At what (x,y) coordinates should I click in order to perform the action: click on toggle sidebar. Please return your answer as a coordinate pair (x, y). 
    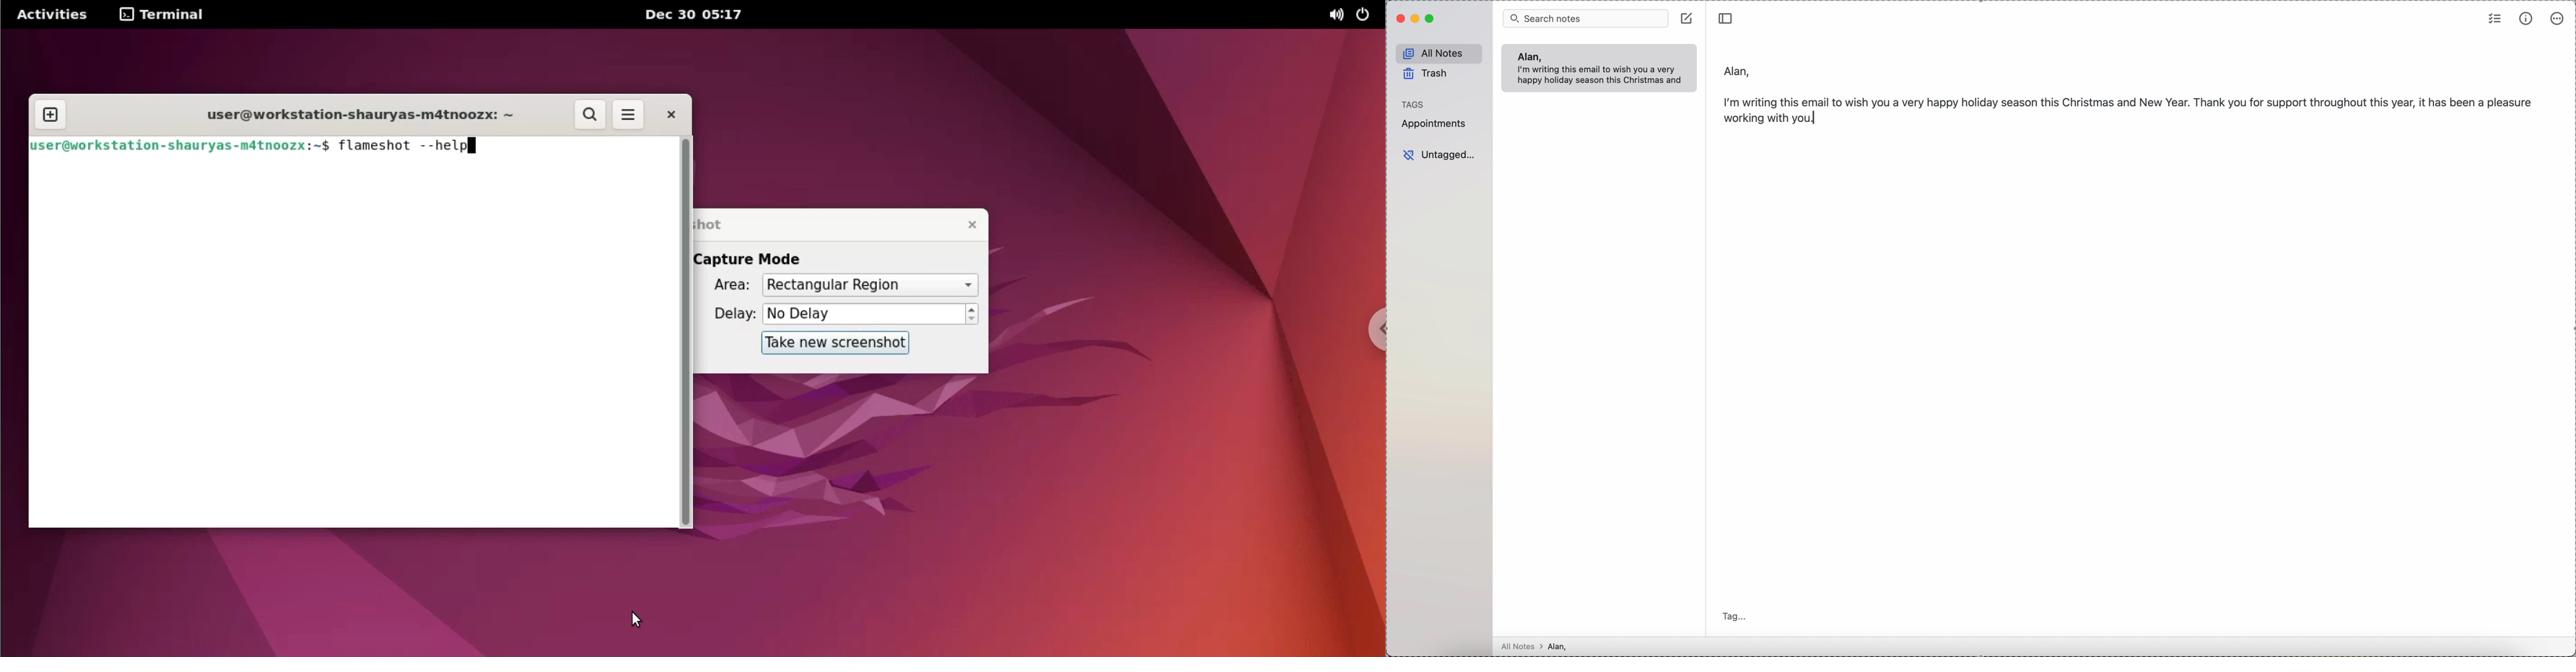
    Looking at the image, I should click on (1727, 16).